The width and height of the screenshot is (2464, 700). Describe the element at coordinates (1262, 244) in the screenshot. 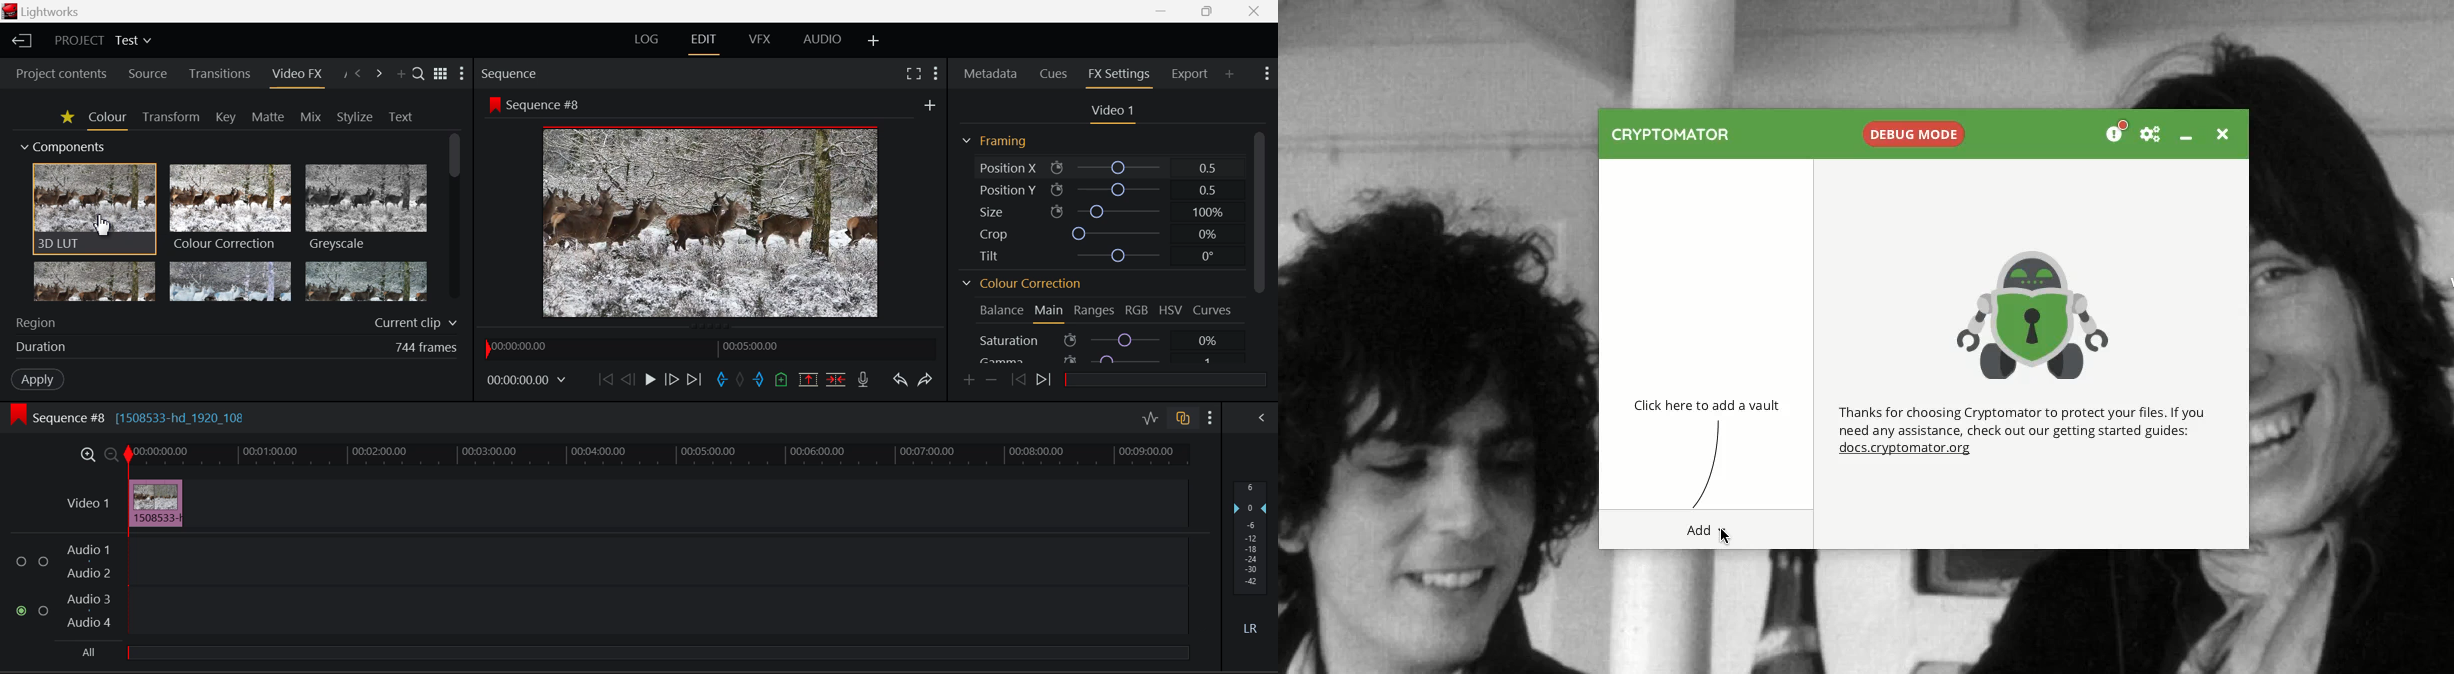

I see `Scroll Bar` at that location.